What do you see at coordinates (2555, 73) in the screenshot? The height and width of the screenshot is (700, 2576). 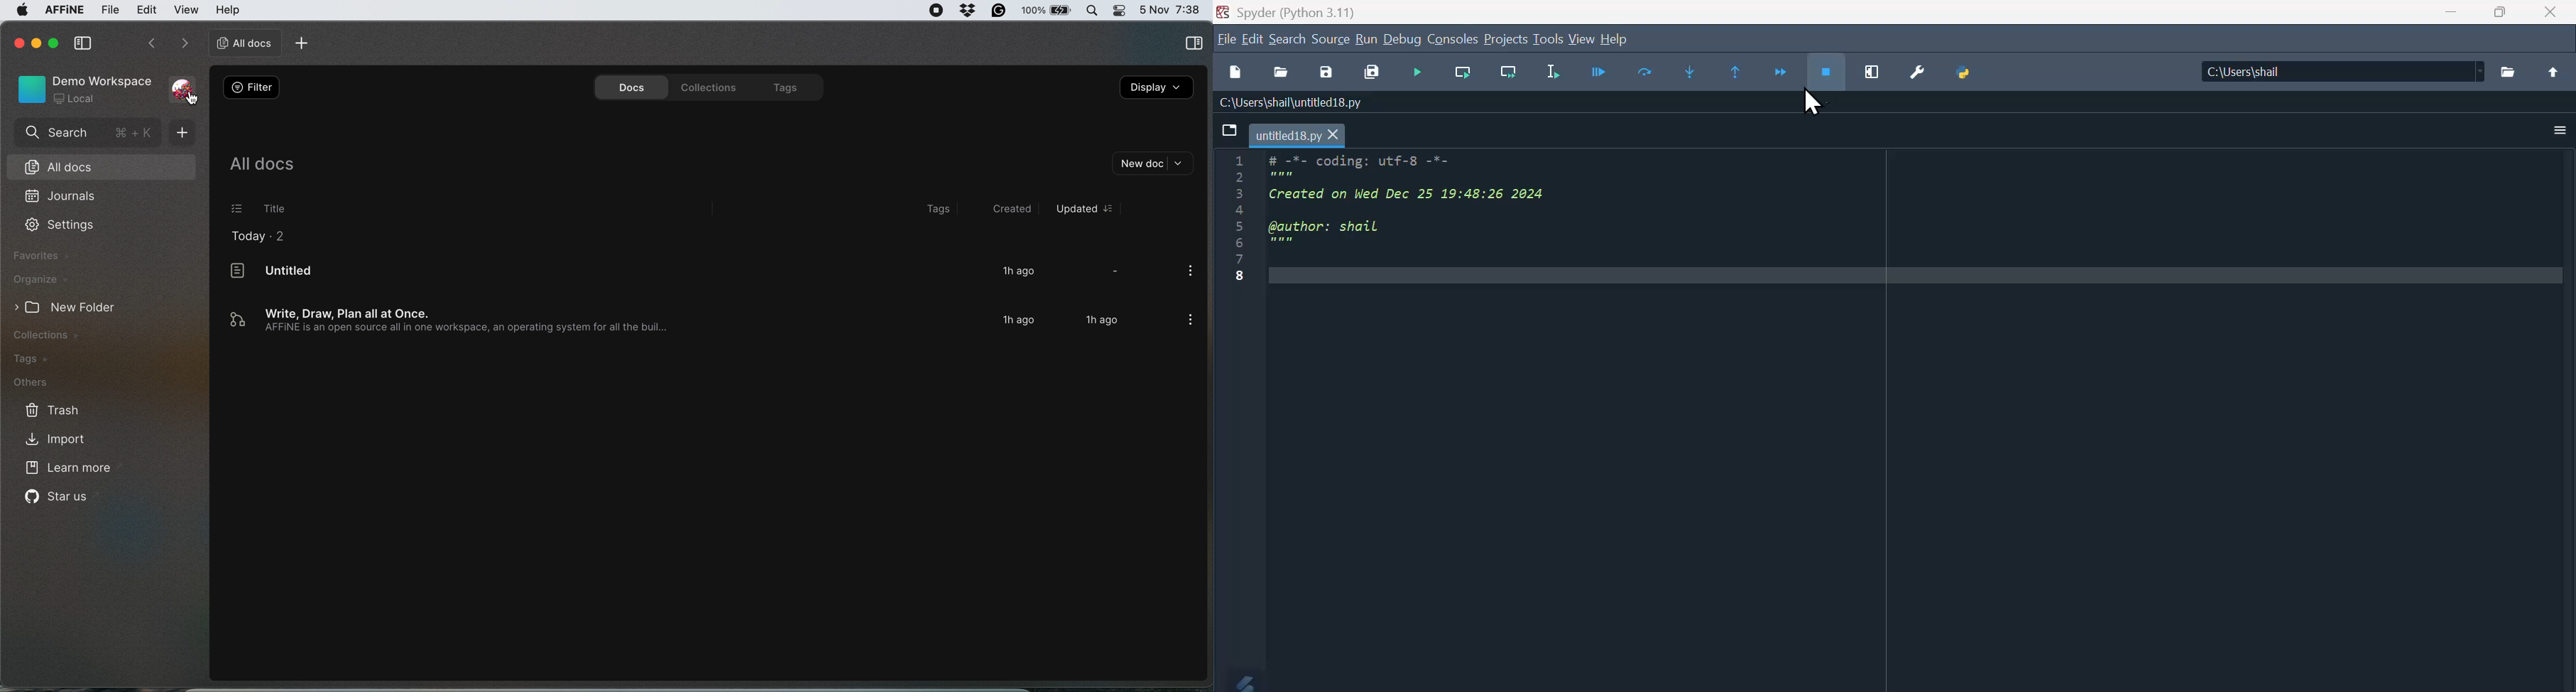 I see `above` at bounding box center [2555, 73].